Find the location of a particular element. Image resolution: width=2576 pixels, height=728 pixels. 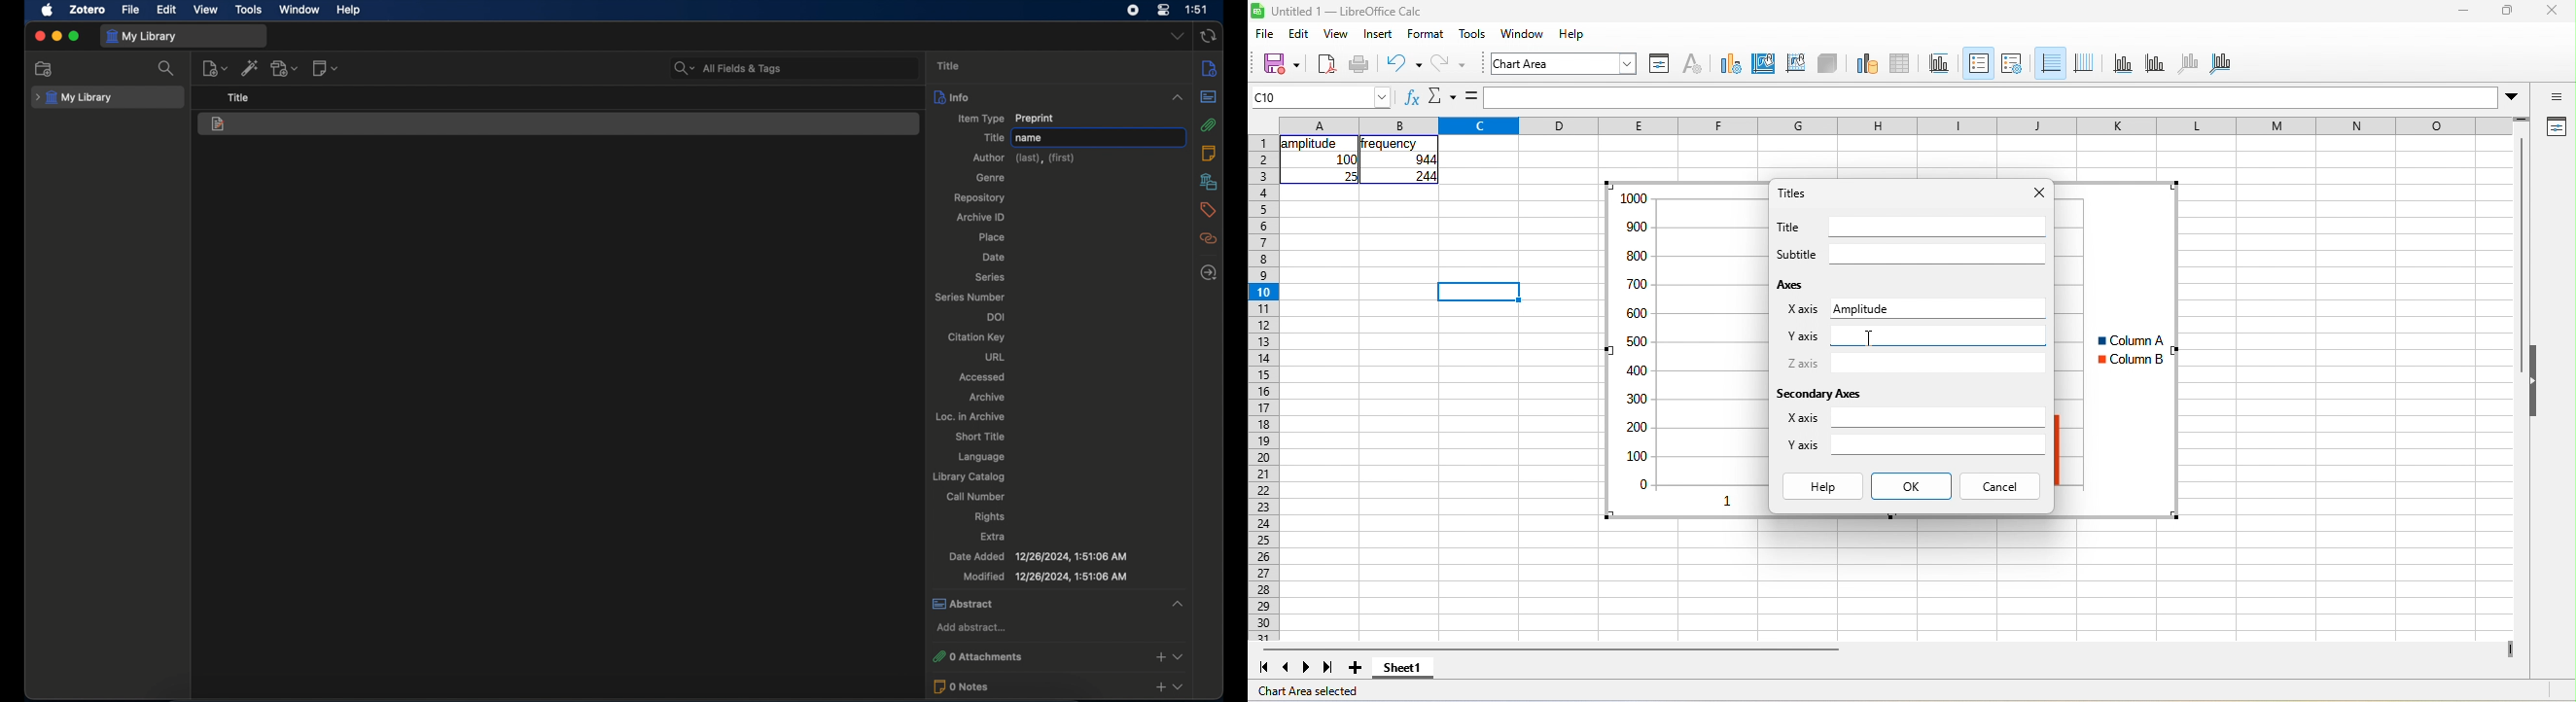

minimize is located at coordinates (56, 36).